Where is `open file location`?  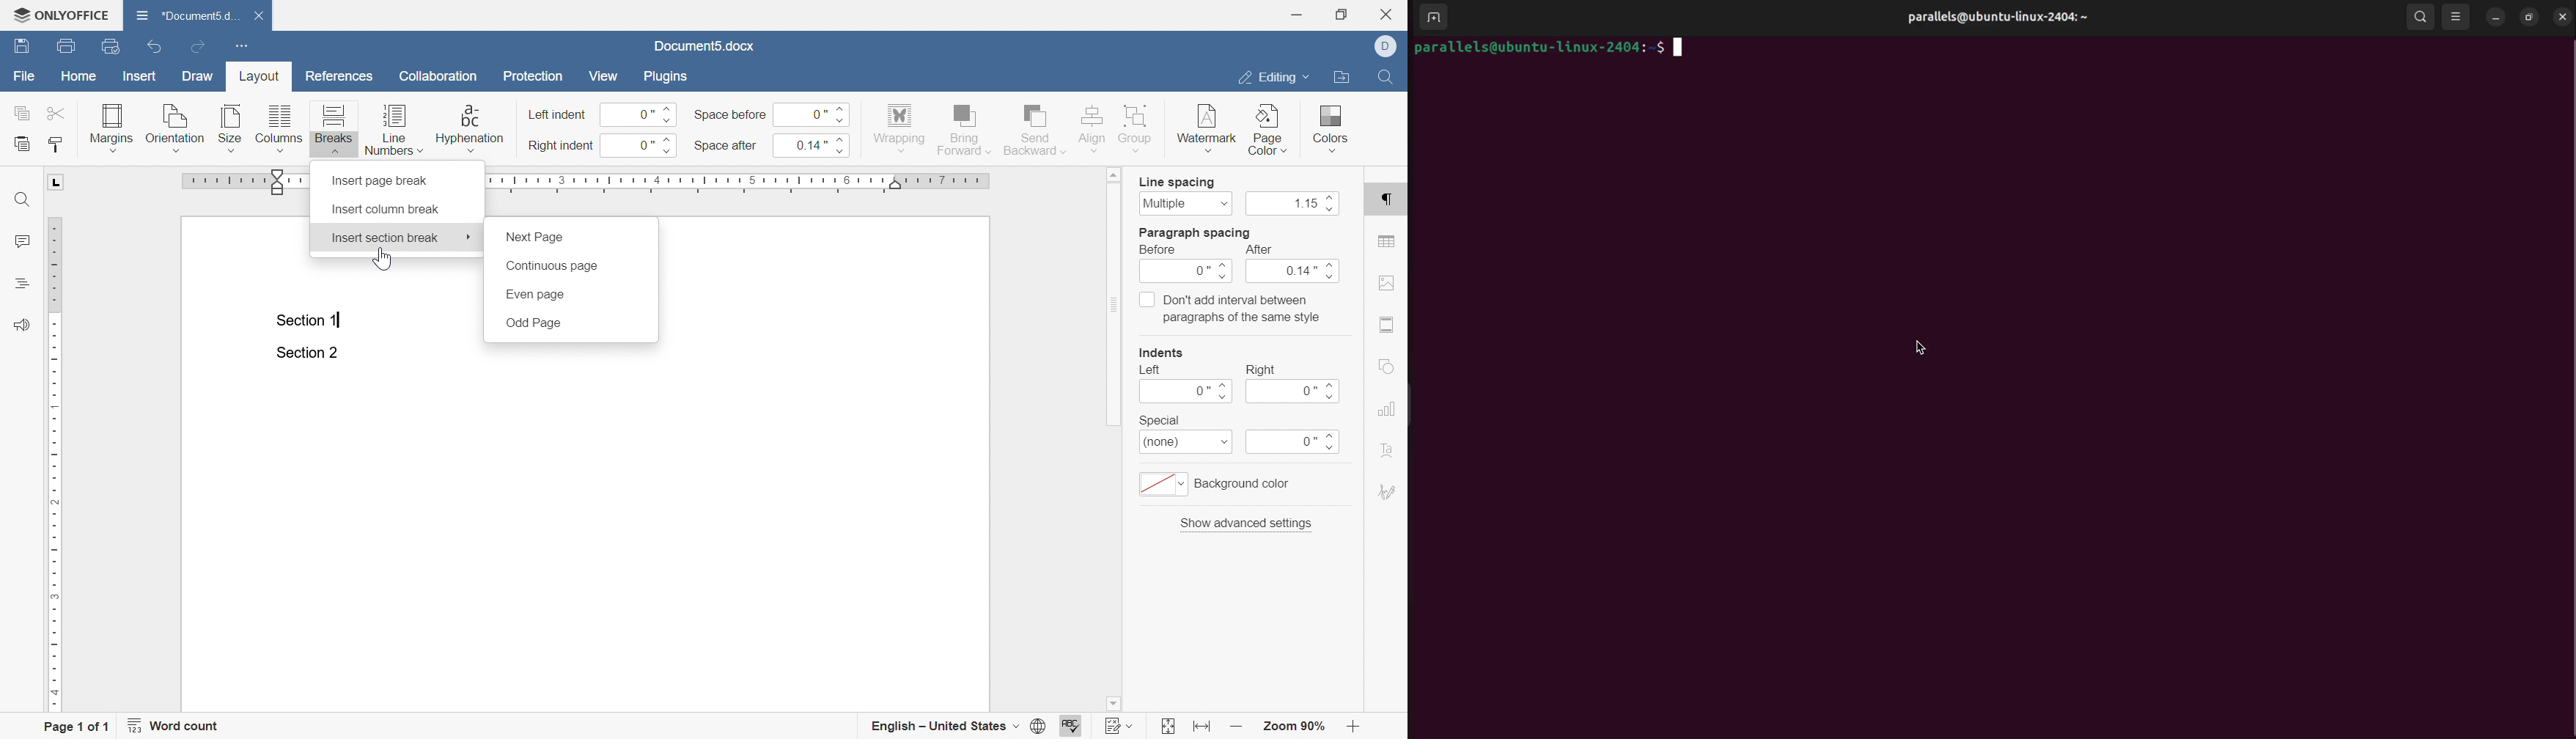
open file location is located at coordinates (1342, 78).